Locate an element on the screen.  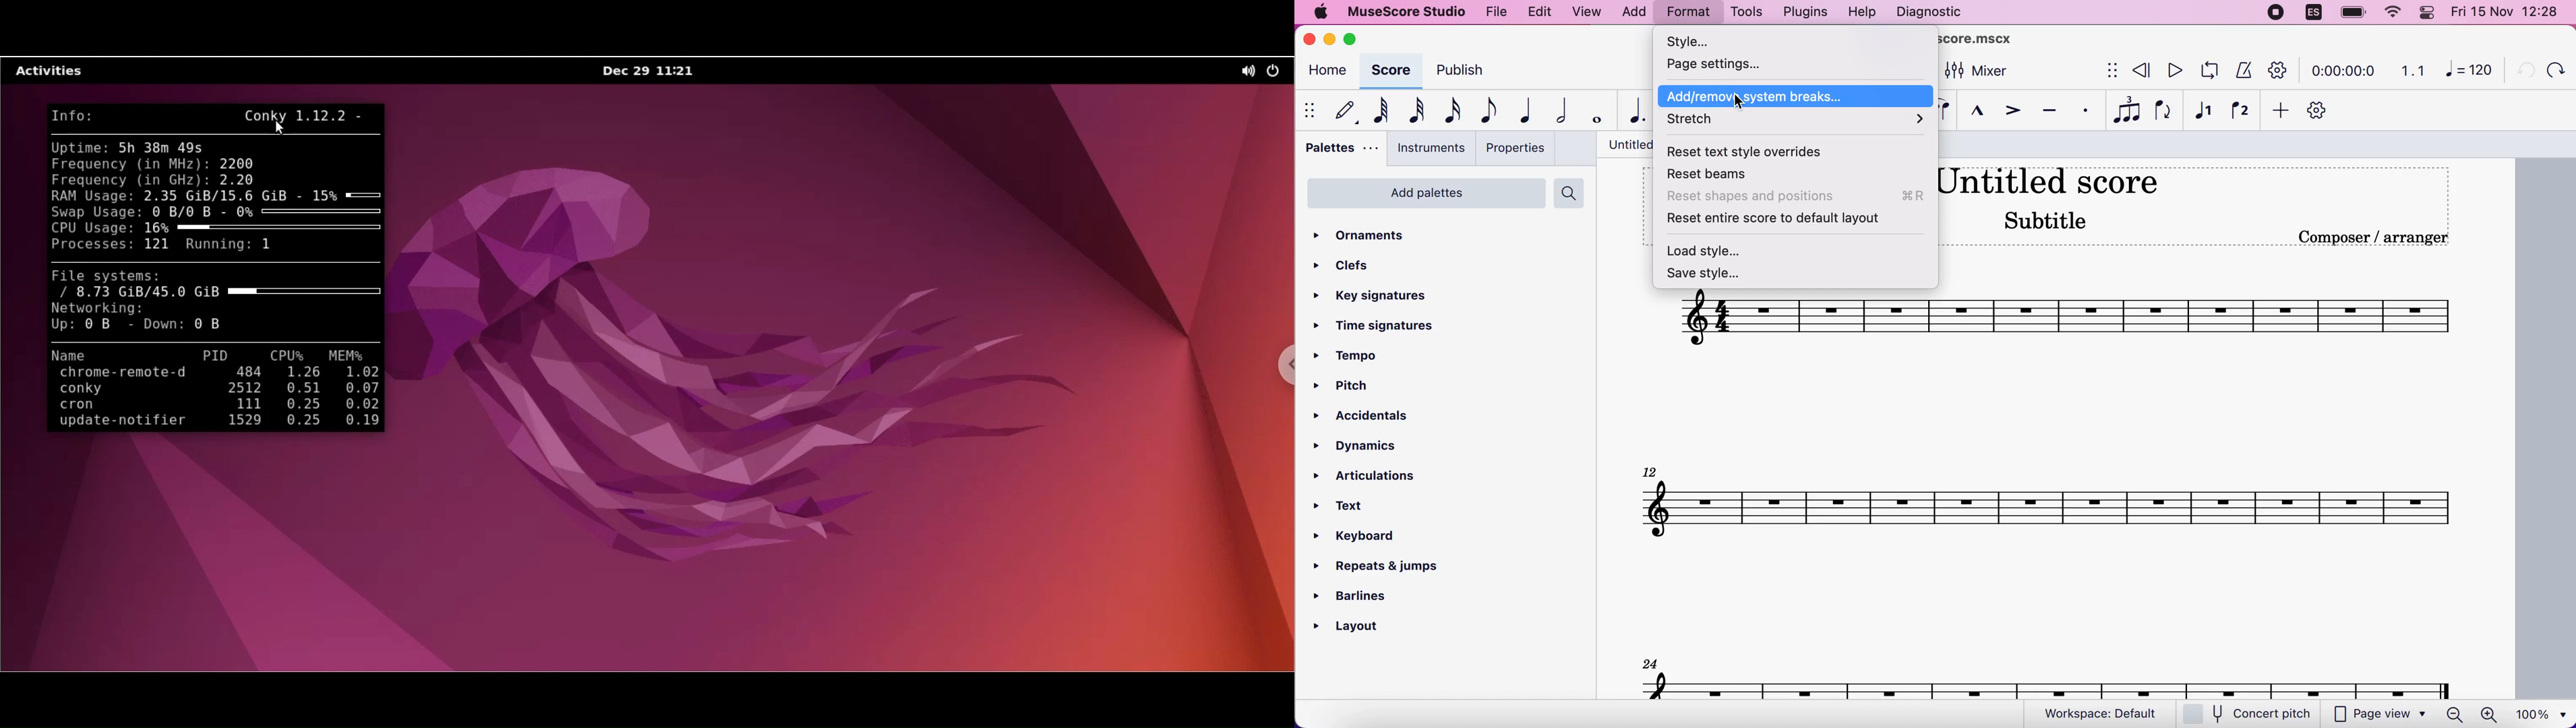
1.1 is located at coordinates (2413, 70).